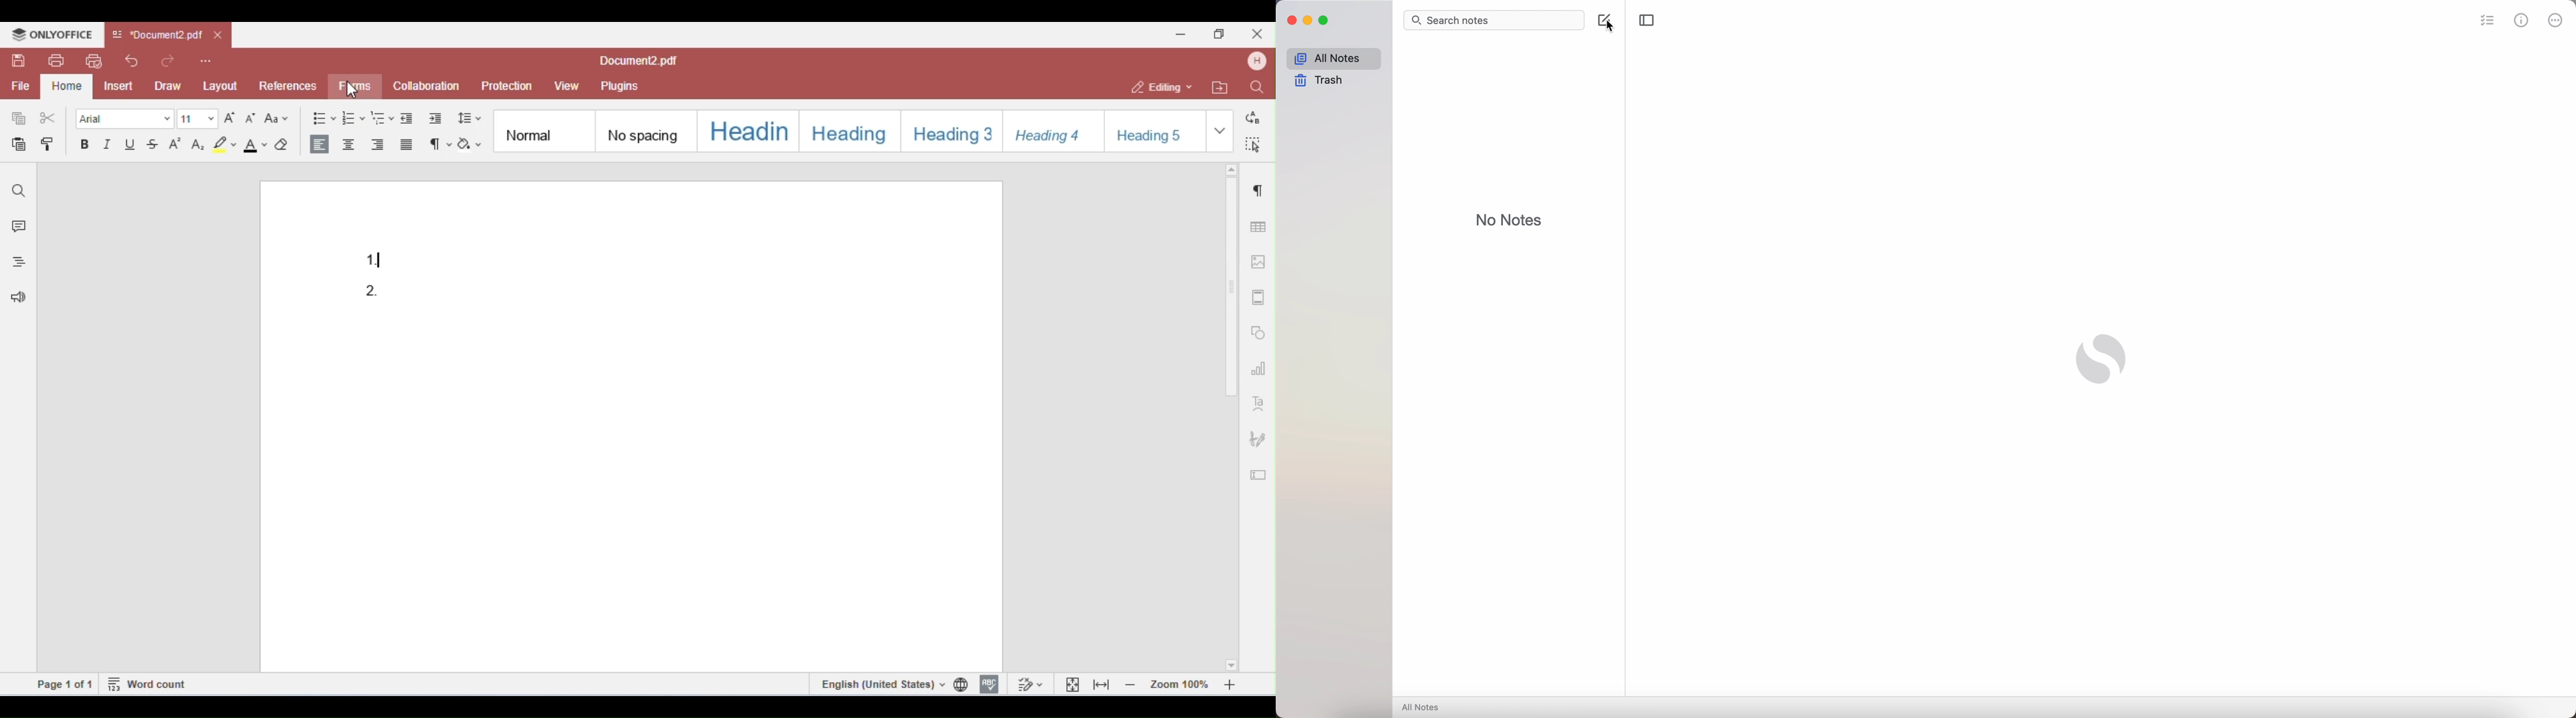 This screenshot has width=2576, height=728. Describe the element at coordinates (1507, 218) in the screenshot. I see `no notes` at that location.